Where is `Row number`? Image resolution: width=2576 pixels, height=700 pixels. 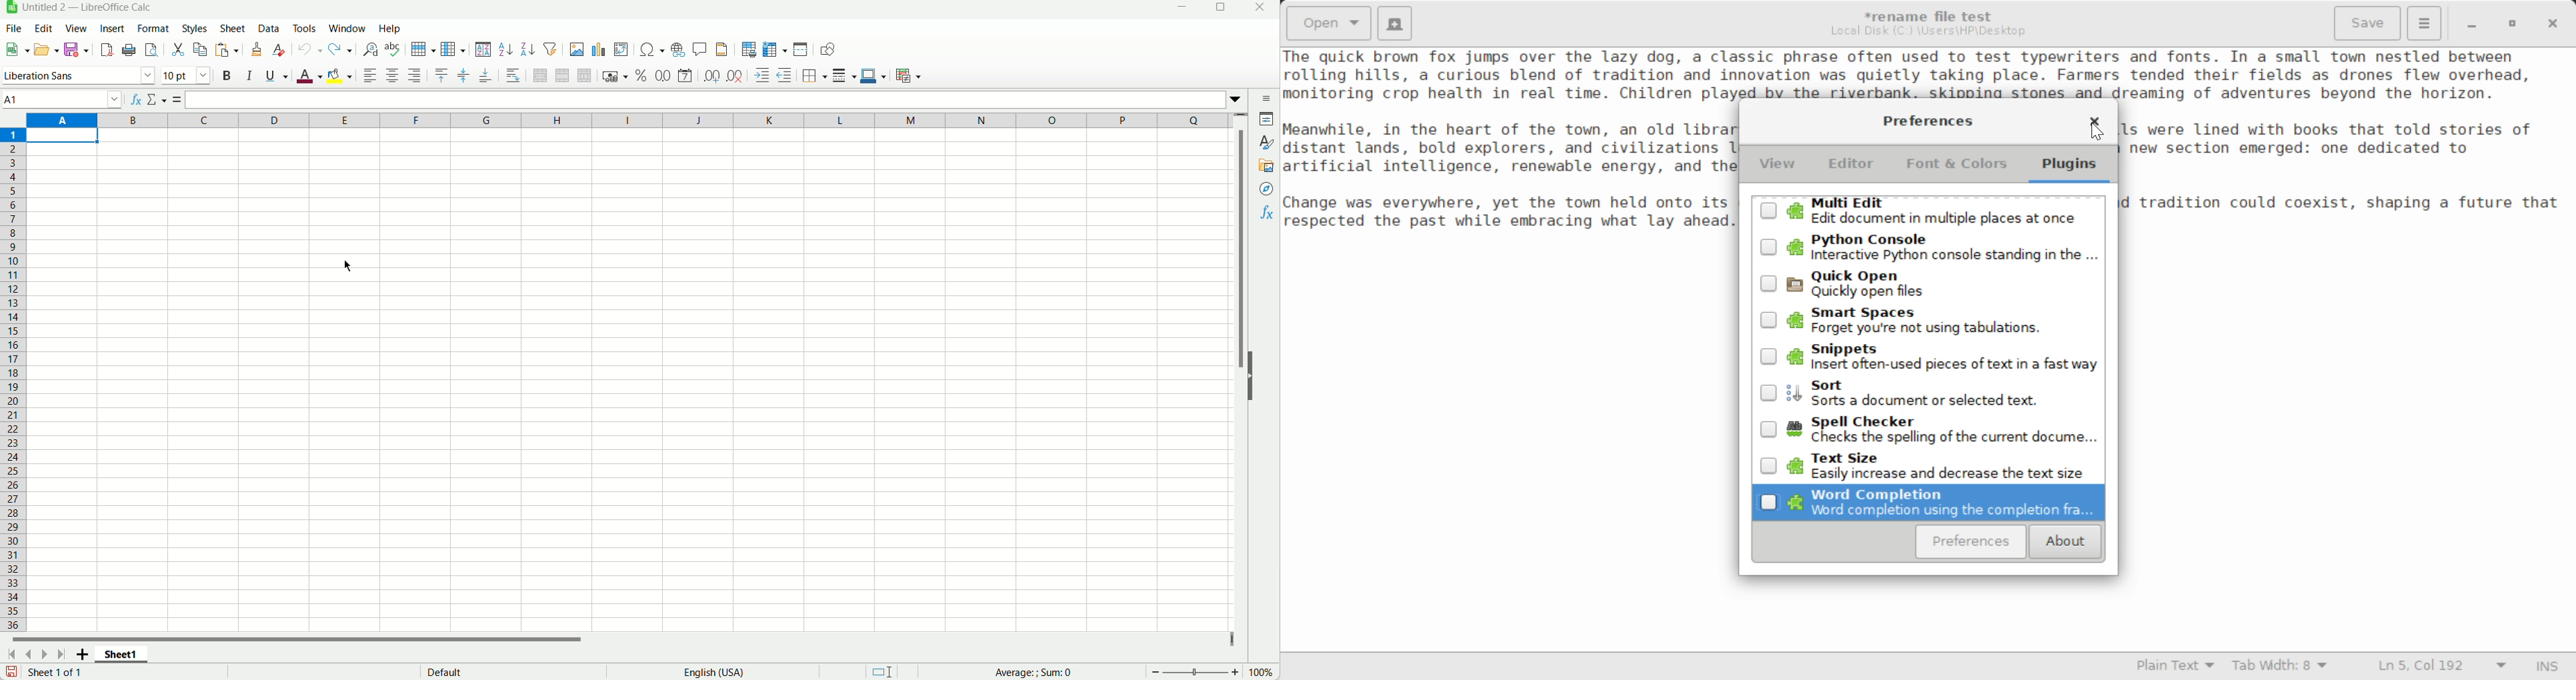
Row number is located at coordinates (15, 381).